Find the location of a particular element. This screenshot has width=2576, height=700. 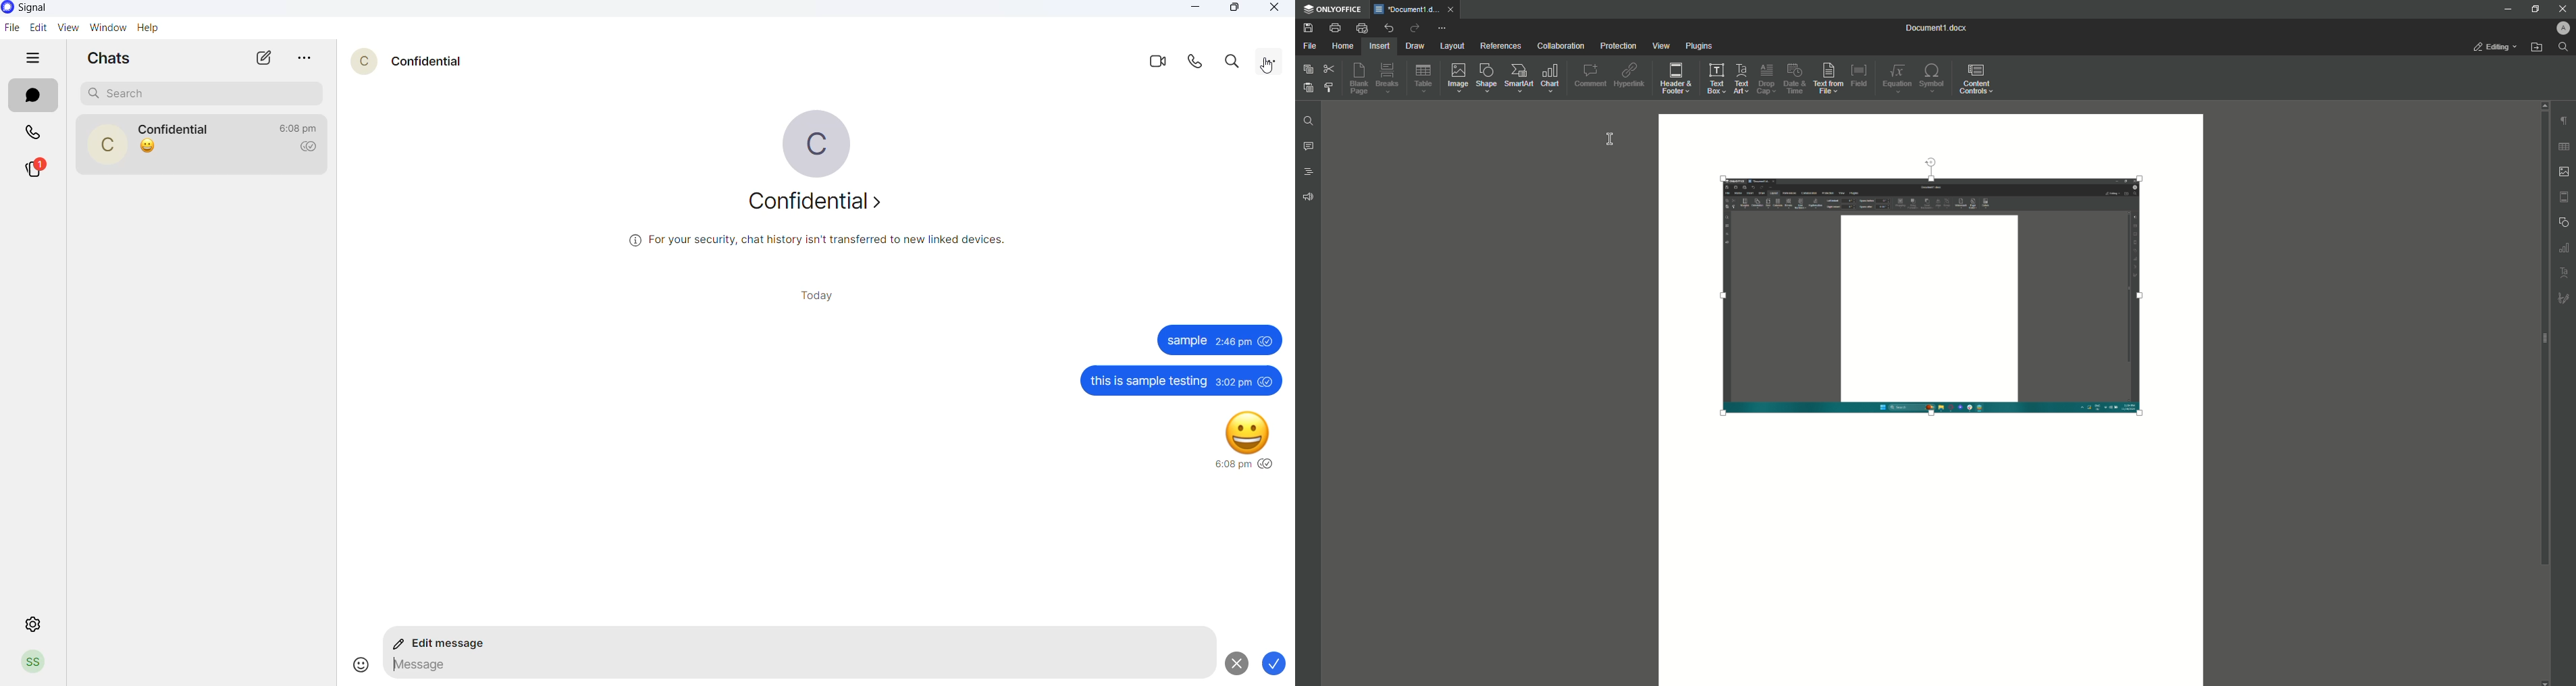

Find is located at coordinates (2563, 47).